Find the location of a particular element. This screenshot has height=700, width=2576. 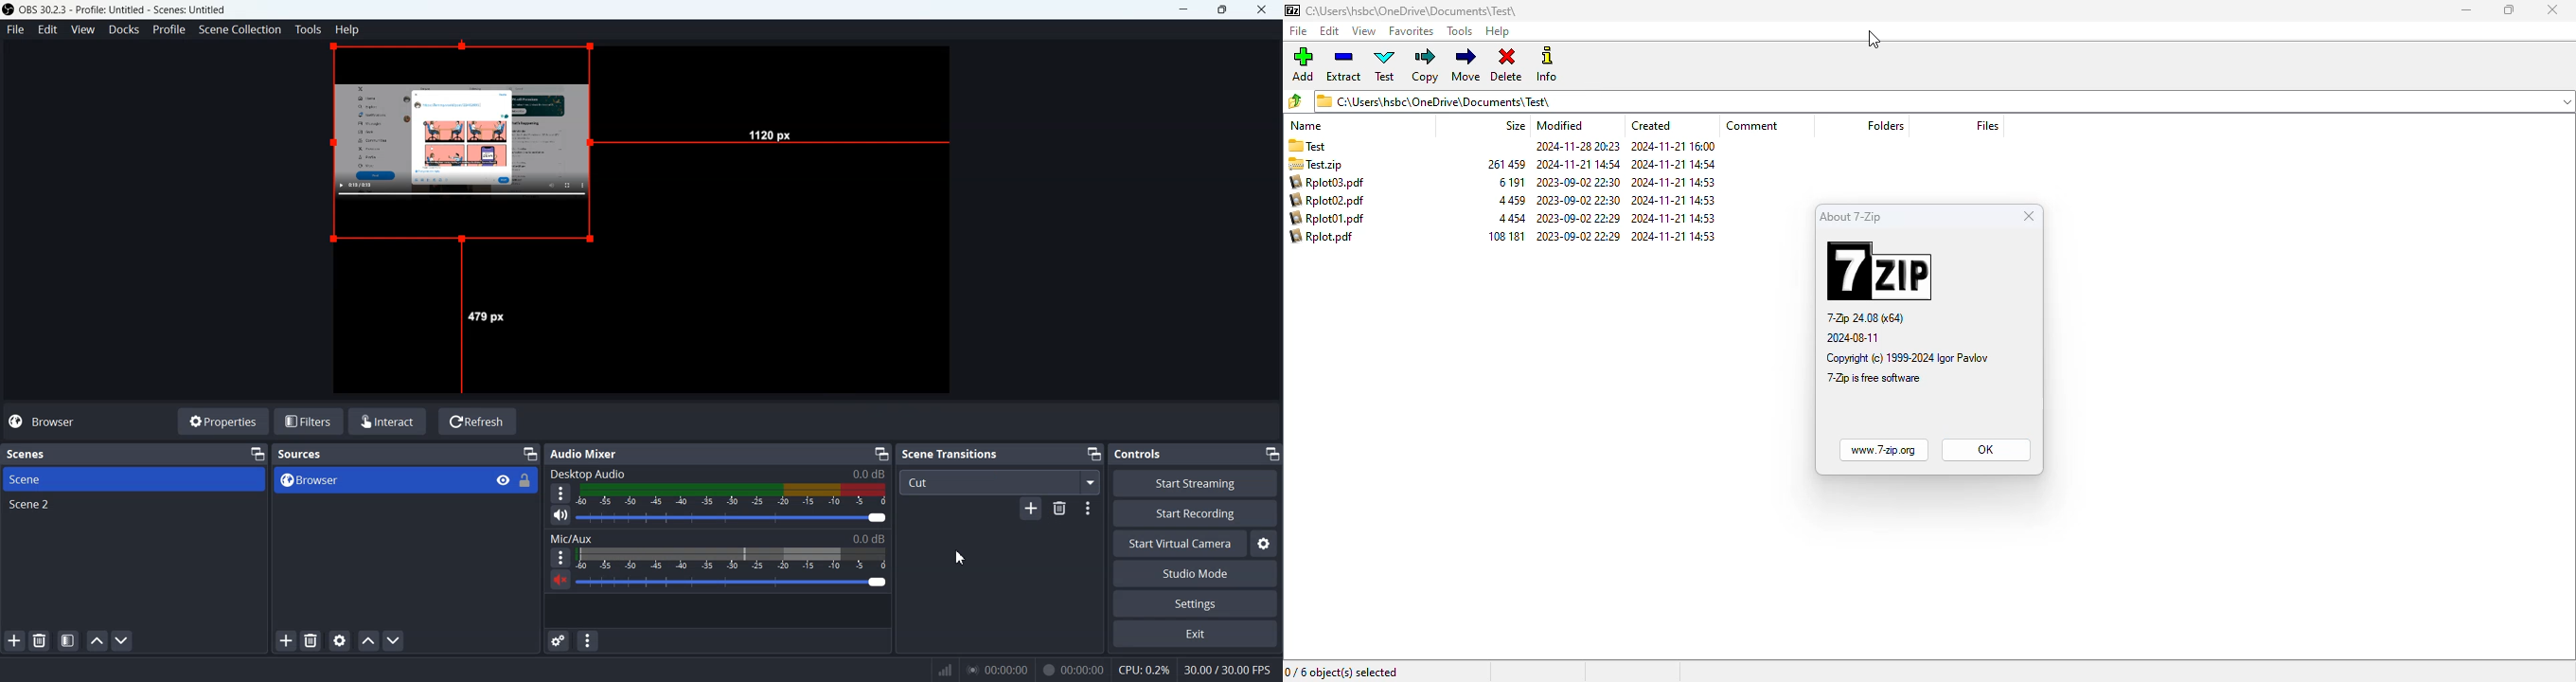

extract is located at coordinates (1343, 64).